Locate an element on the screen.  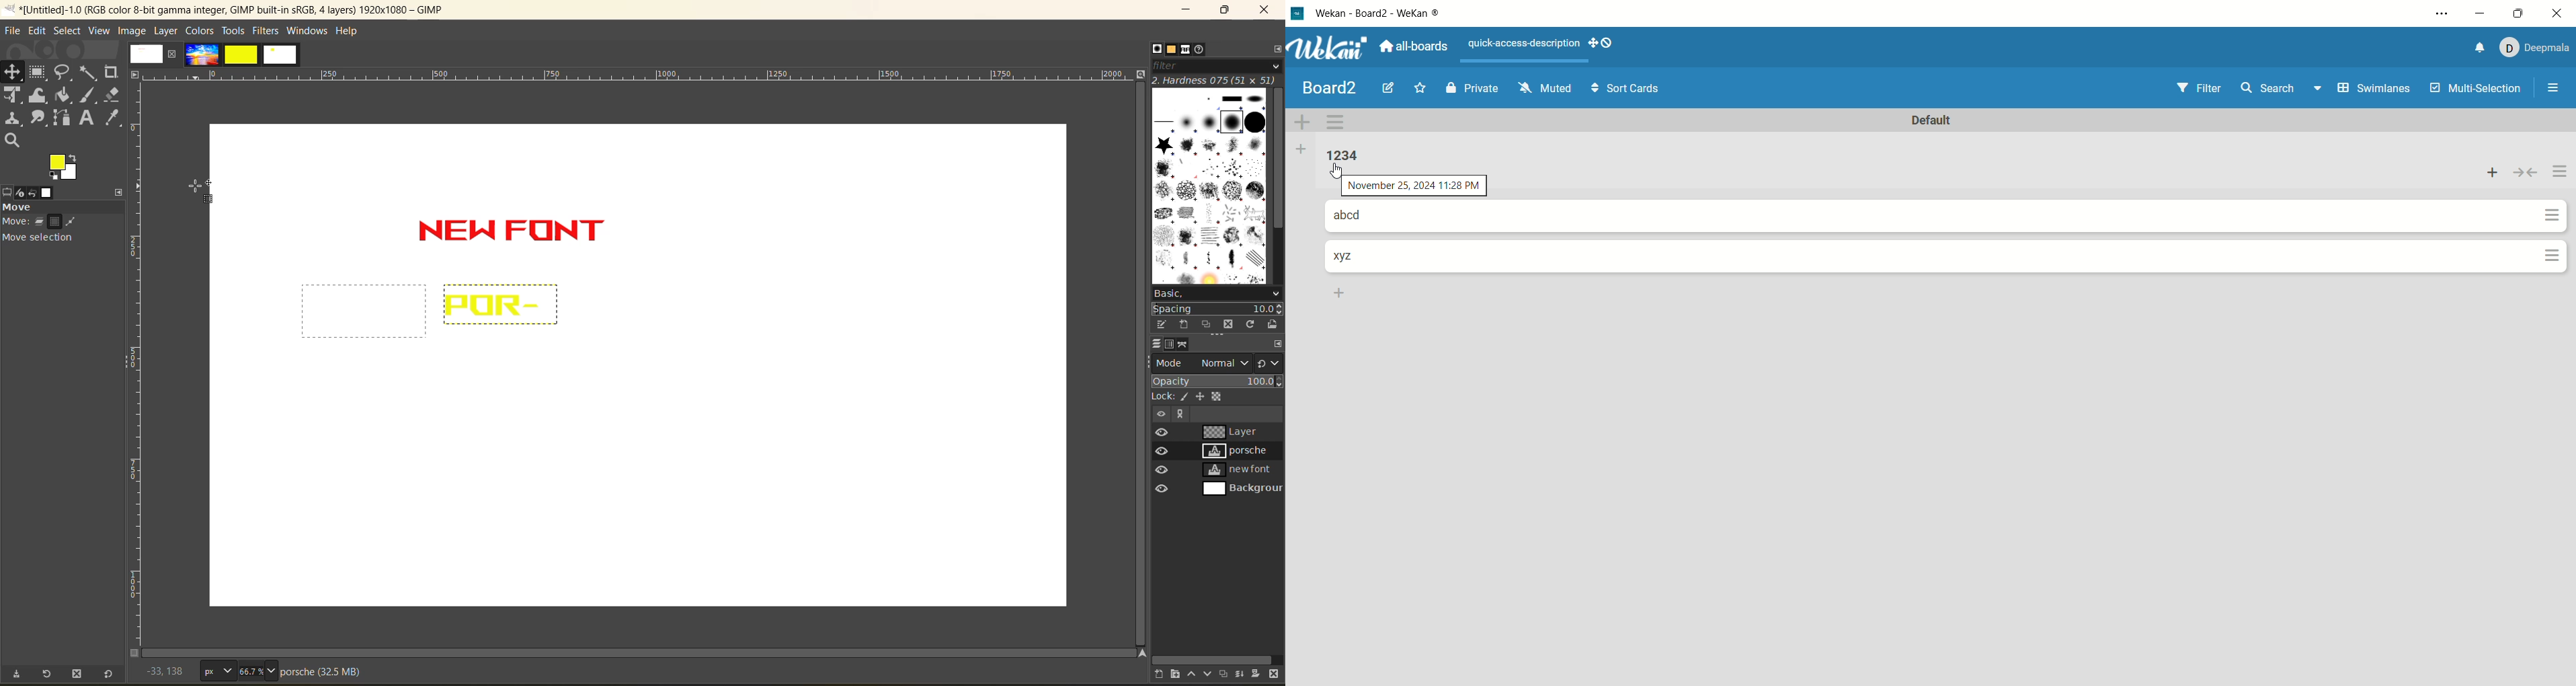
refresh brushes is located at coordinates (1247, 324).